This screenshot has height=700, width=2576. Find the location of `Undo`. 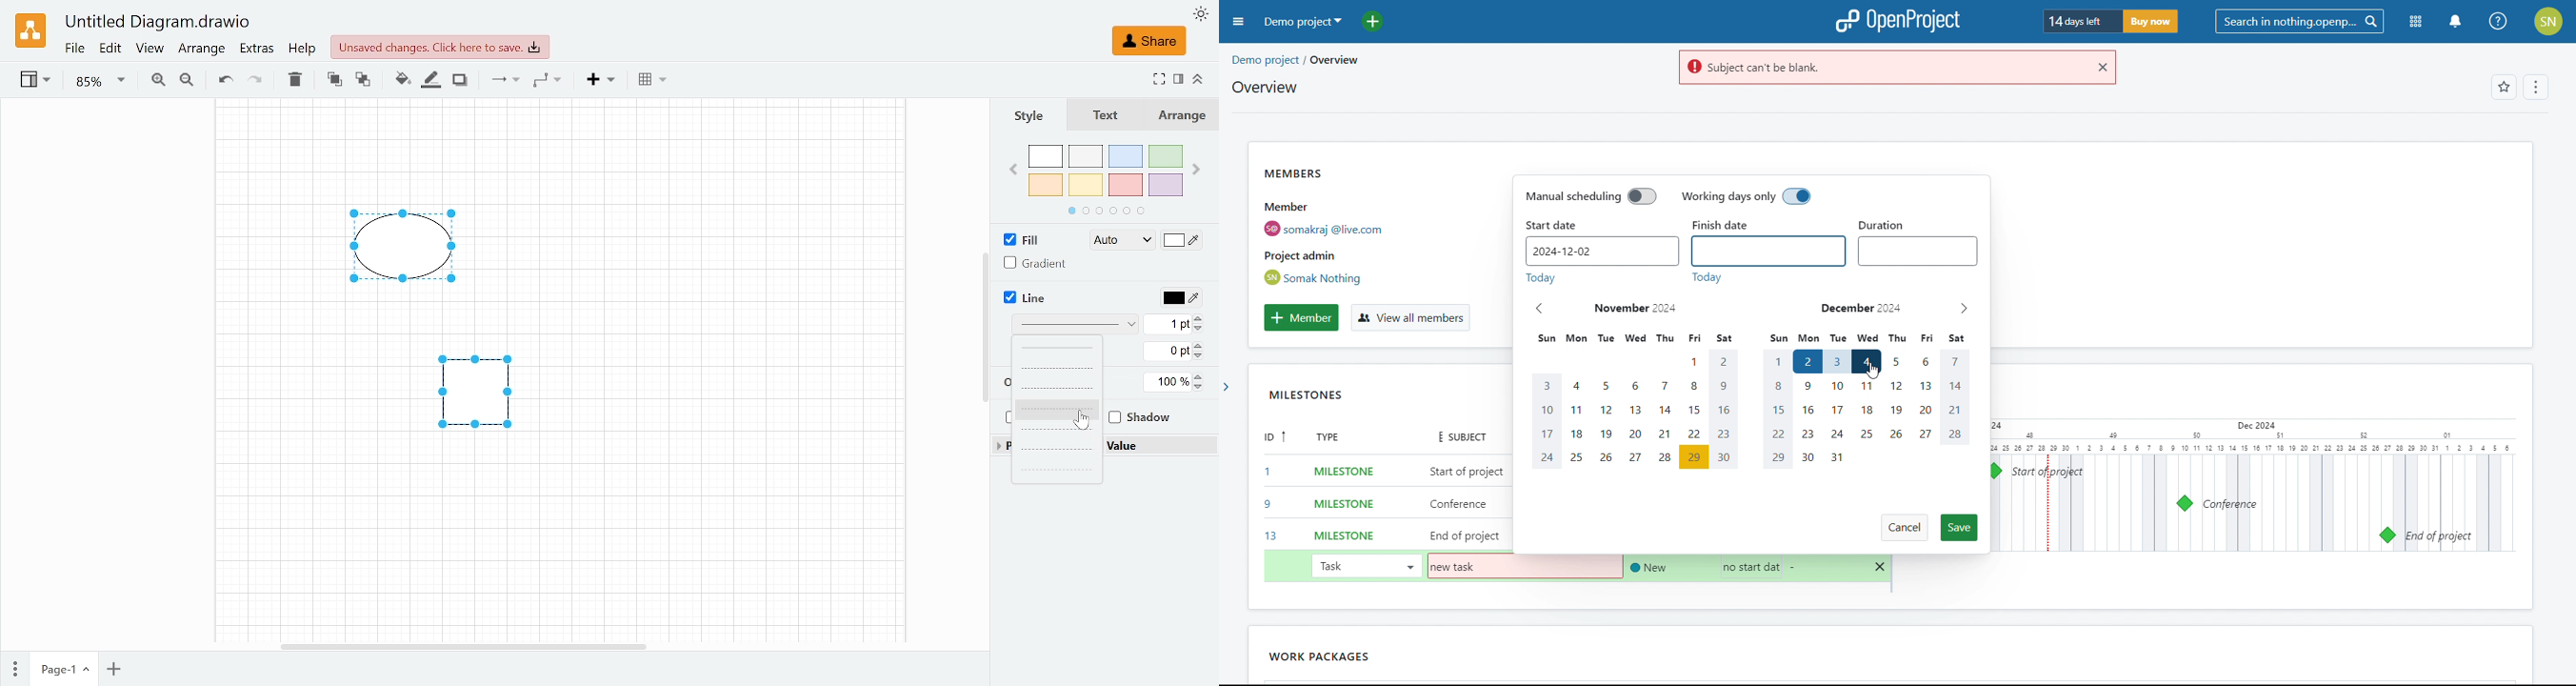

Undo is located at coordinates (225, 81).